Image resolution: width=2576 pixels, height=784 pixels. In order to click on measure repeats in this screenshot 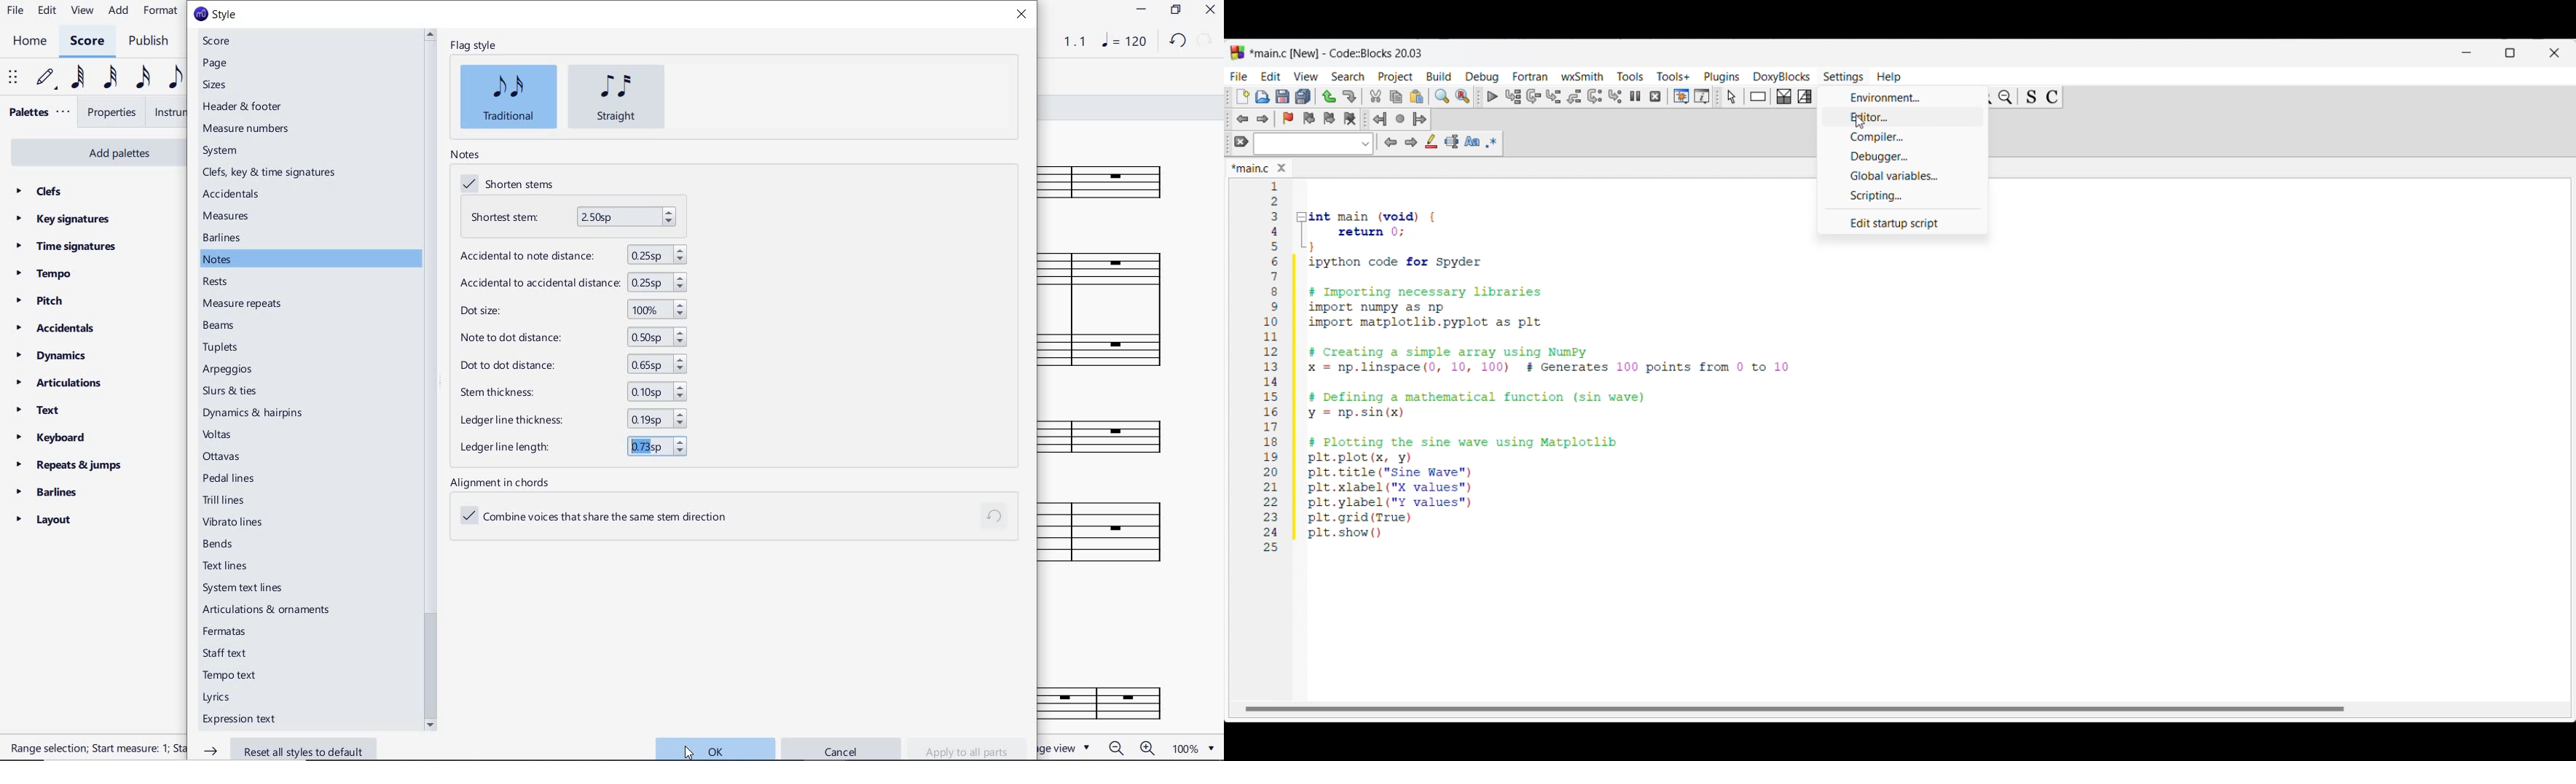, I will do `click(243, 305)`.